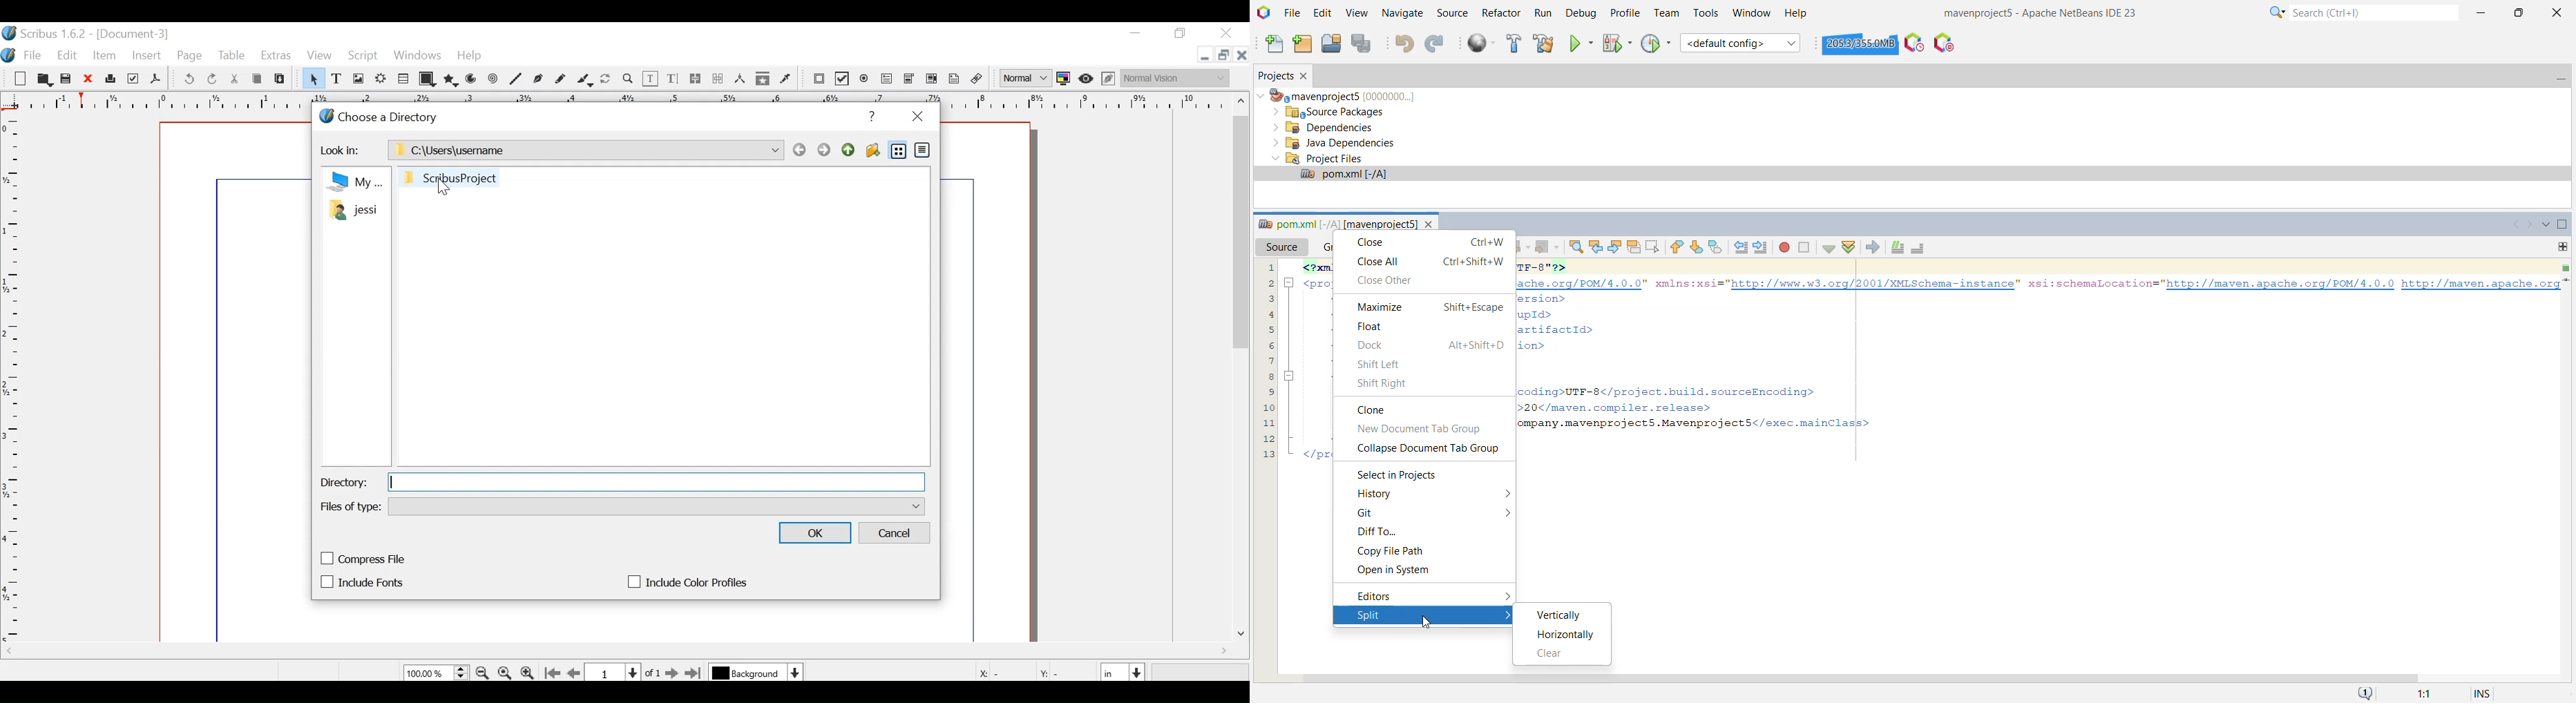  What do you see at coordinates (1048, 671) in the screenshot?
I see `Y:` at bounding box center [1048, 671].